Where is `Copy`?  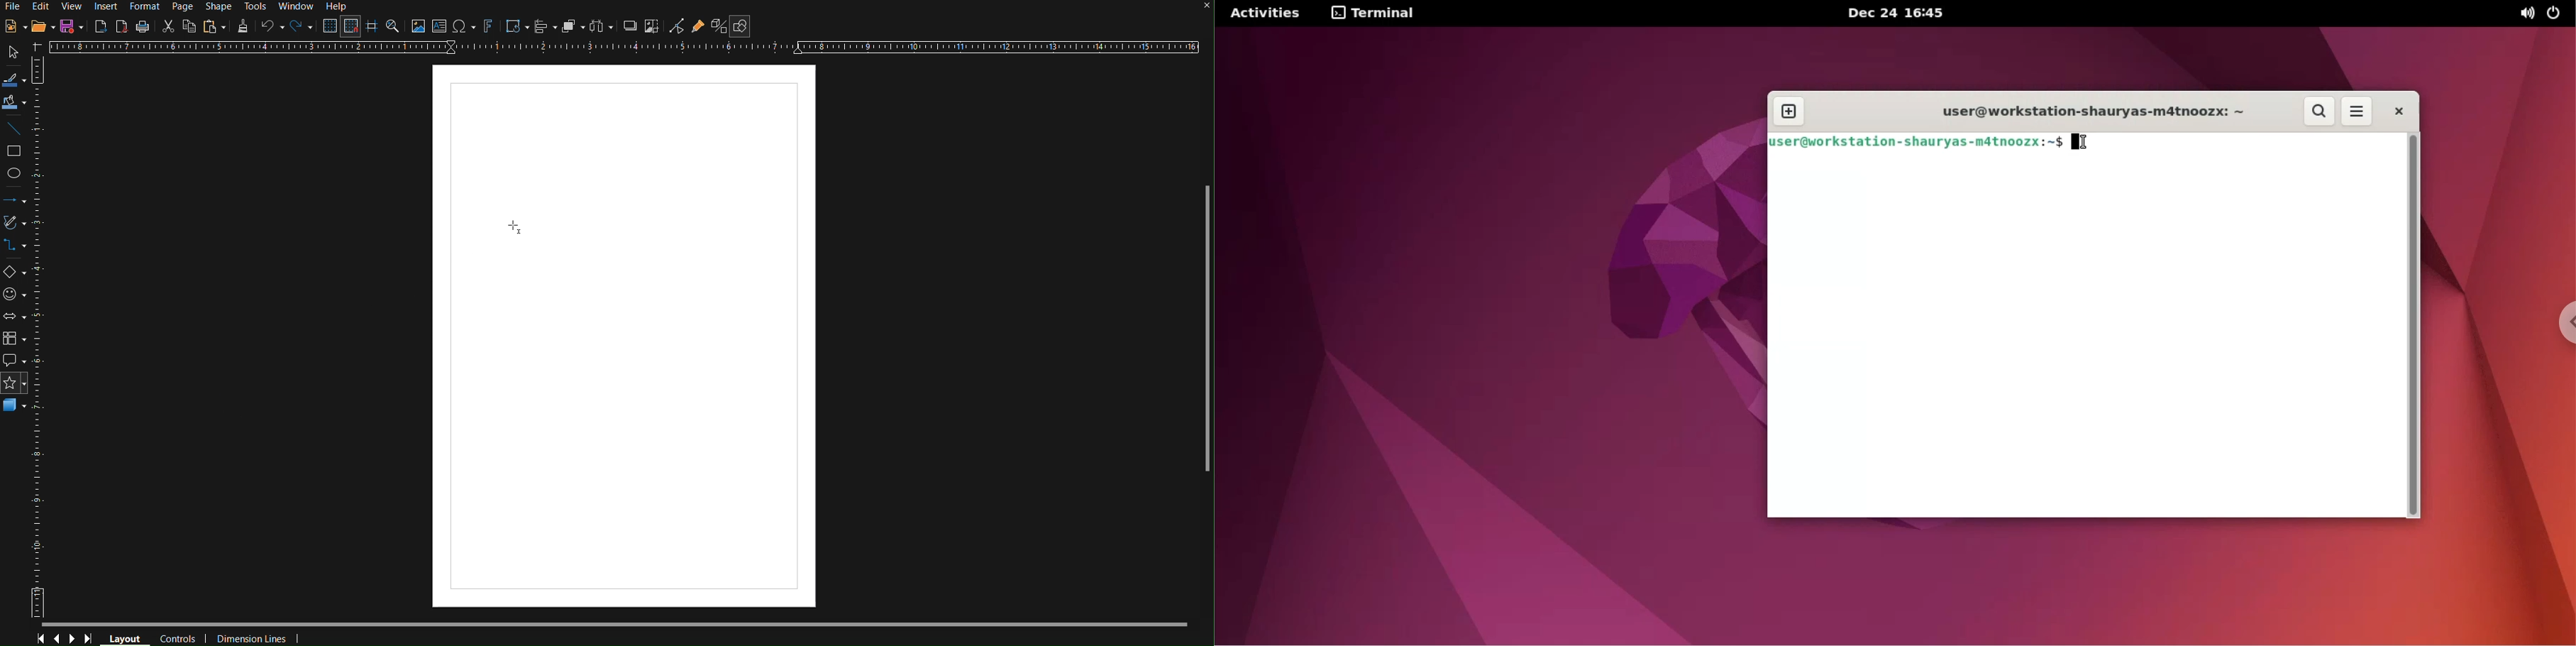 Copy is located at coordinates (188, 27).